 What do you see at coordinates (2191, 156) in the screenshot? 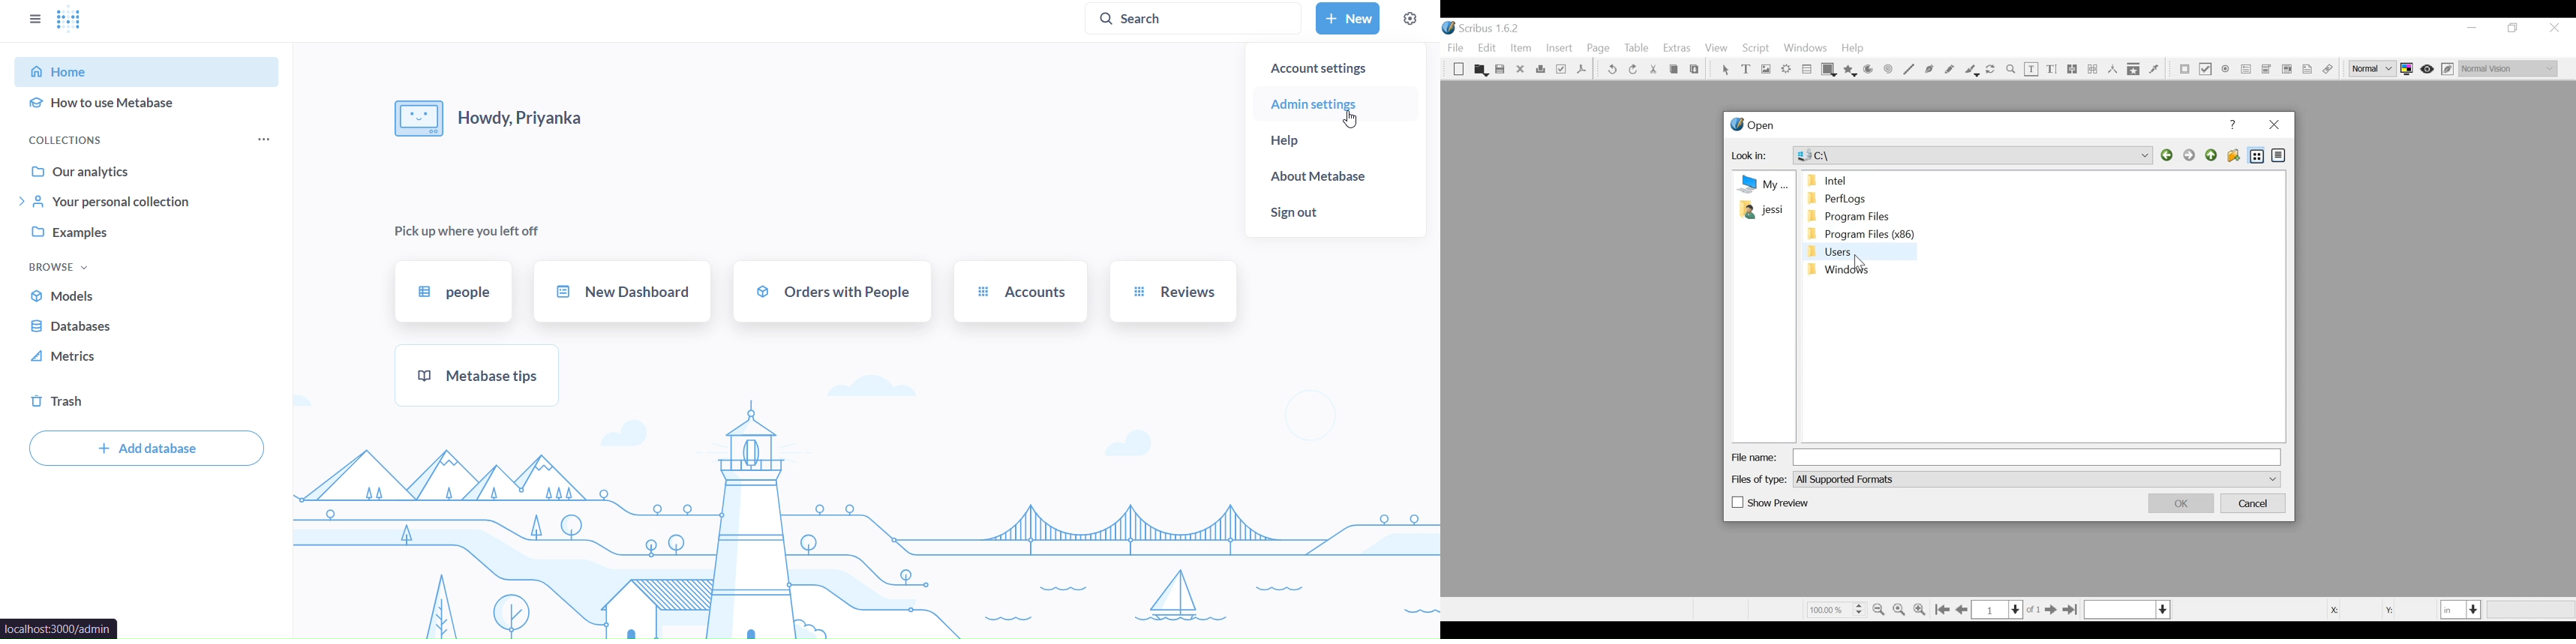
I see `Forward` at bounding box center [2191, 156].